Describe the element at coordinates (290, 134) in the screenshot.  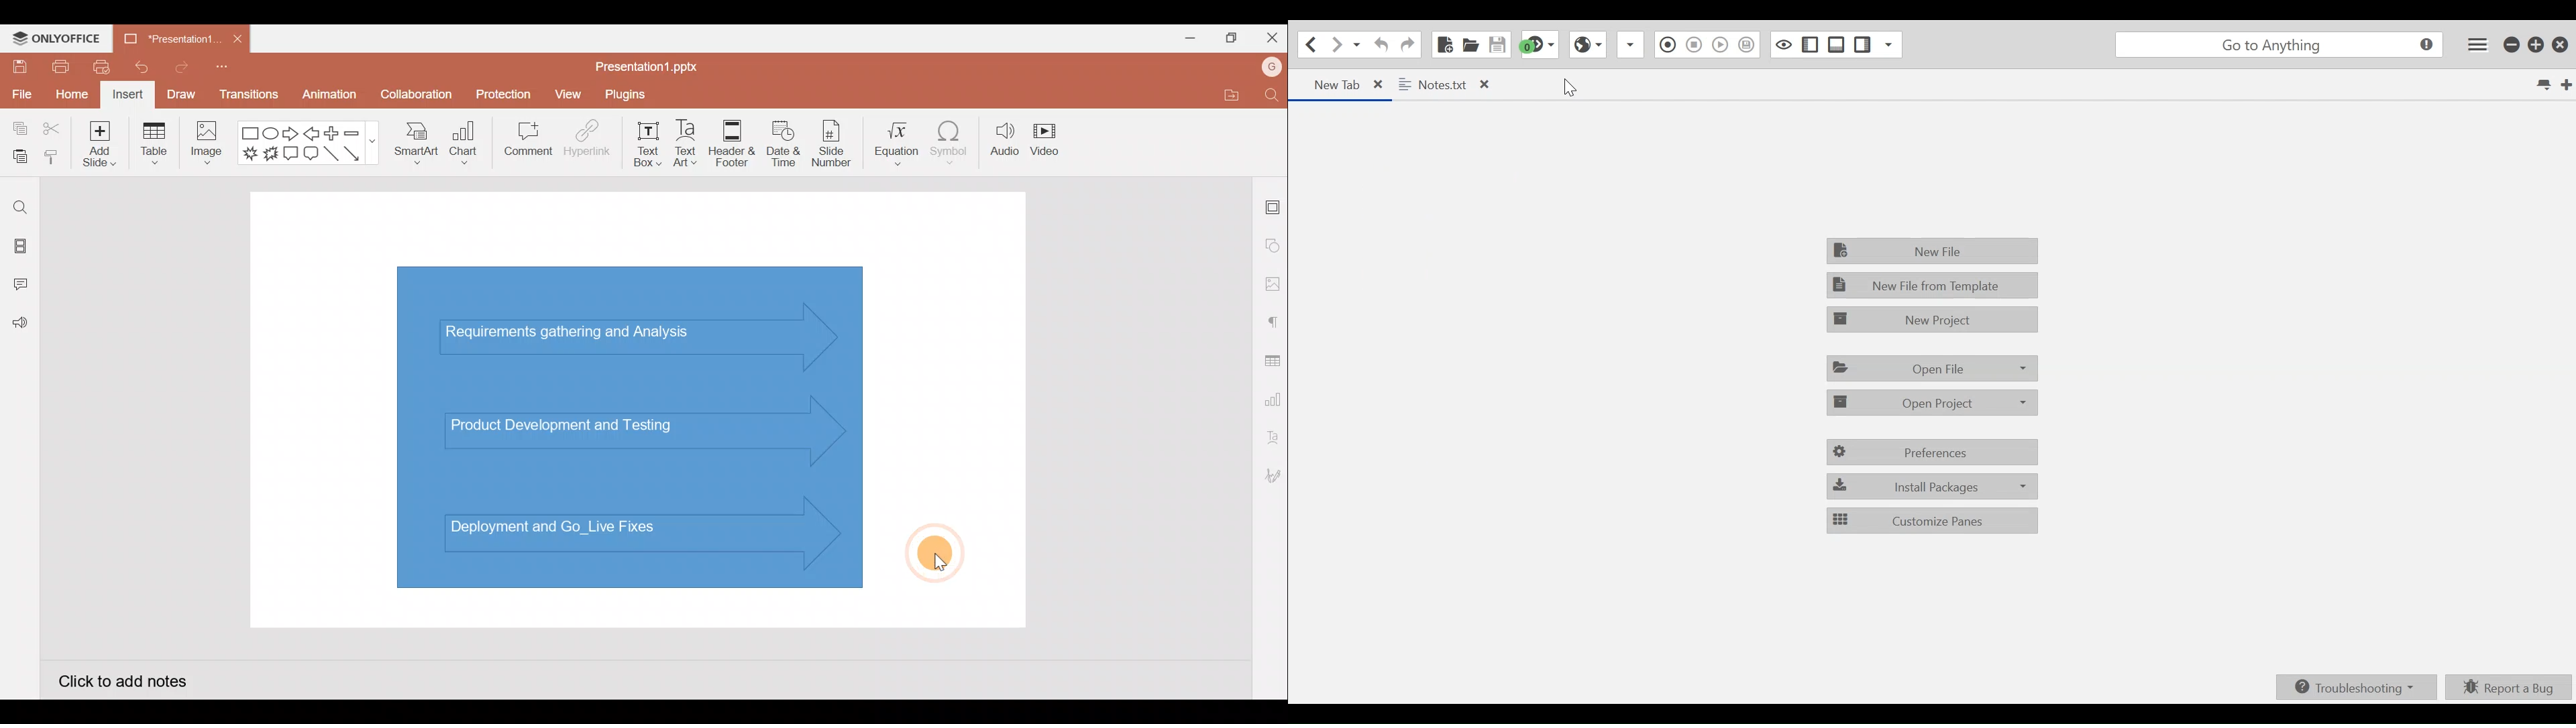
I see `Right arrow` at that location.